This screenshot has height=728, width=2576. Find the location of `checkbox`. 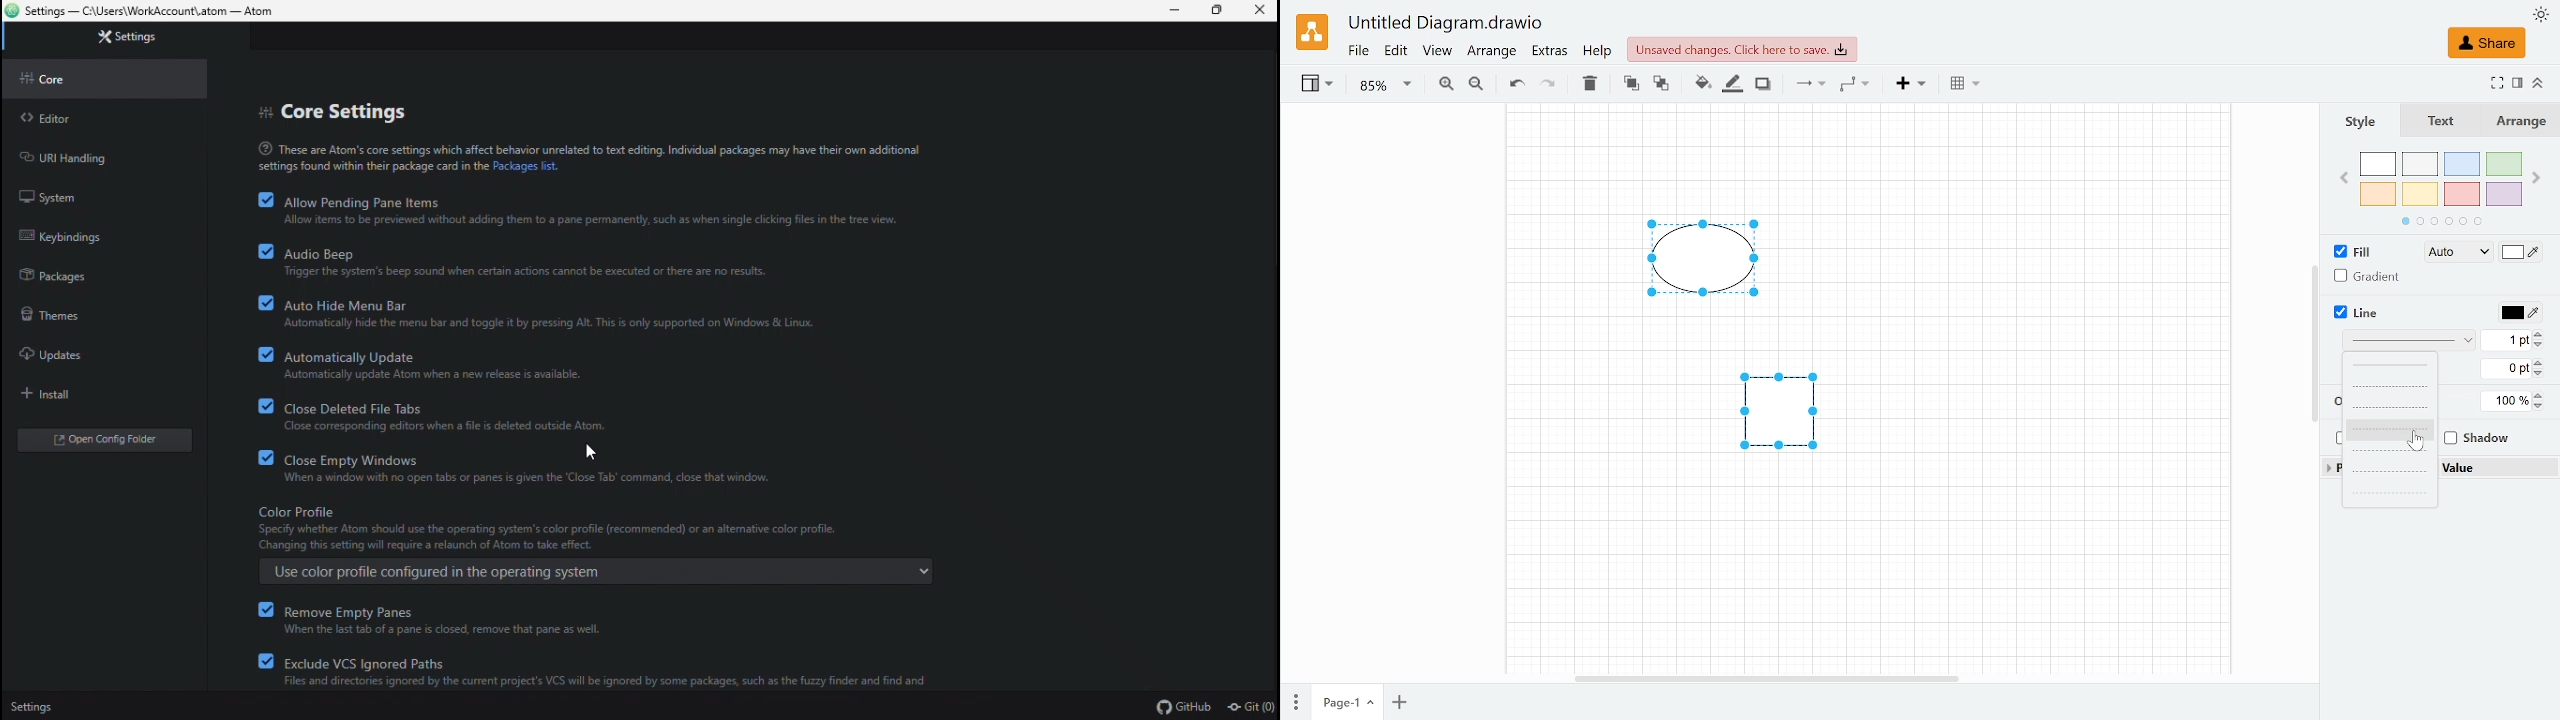

checkbox is located at coordinates (262, 660).